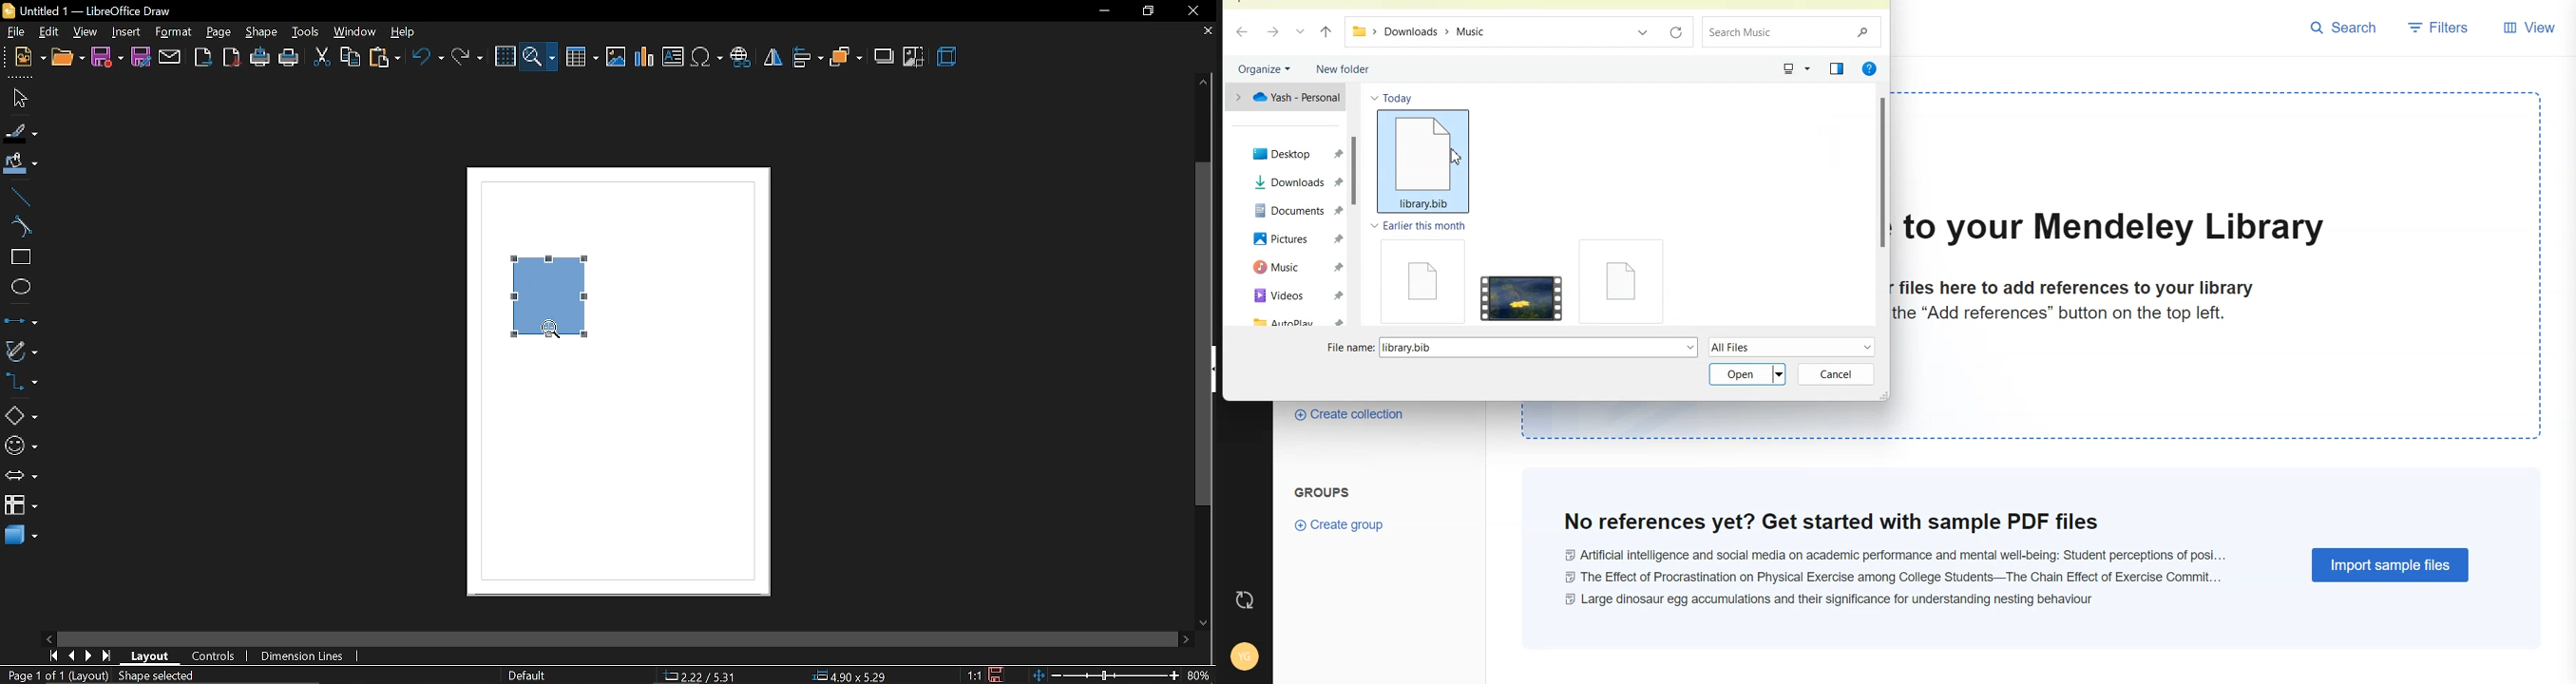  Describe the element at coordinates (151, 657) in the screenshot. I see `layout` at that location.